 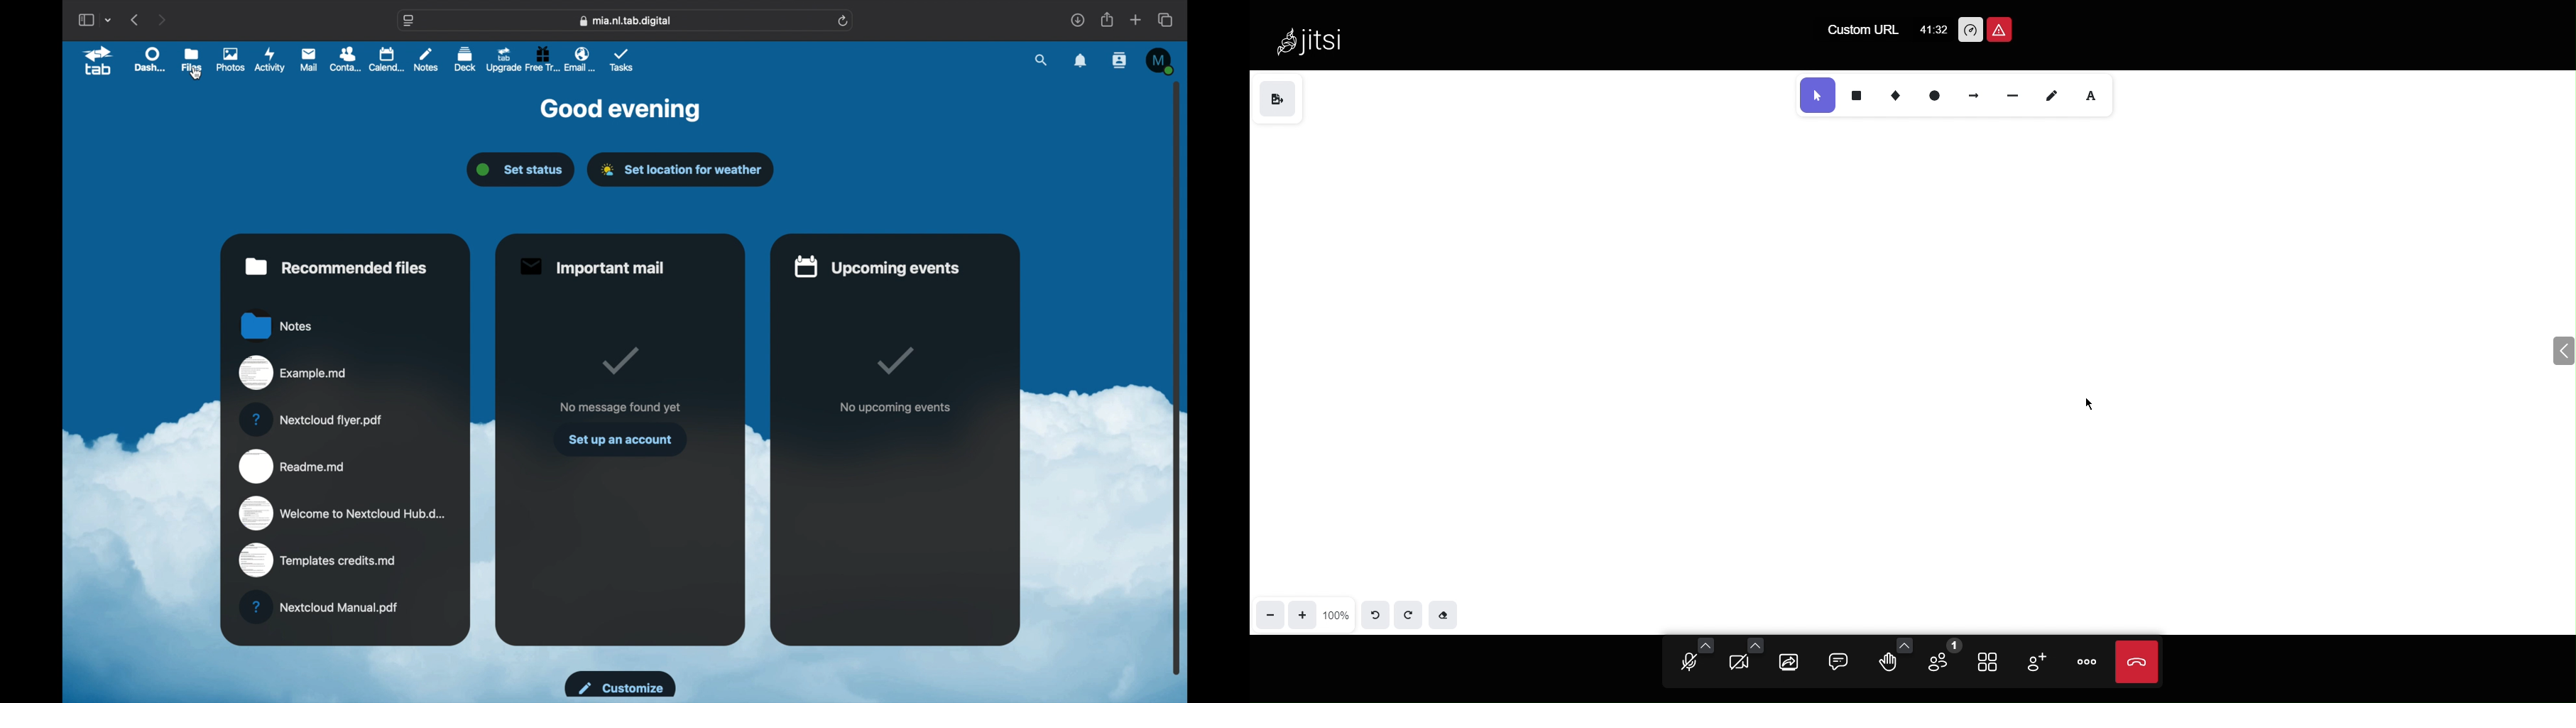 What do you see at coordinates (683, 169) in the screenshot?
I see `set location for weather` at bounding box center [683, 169].